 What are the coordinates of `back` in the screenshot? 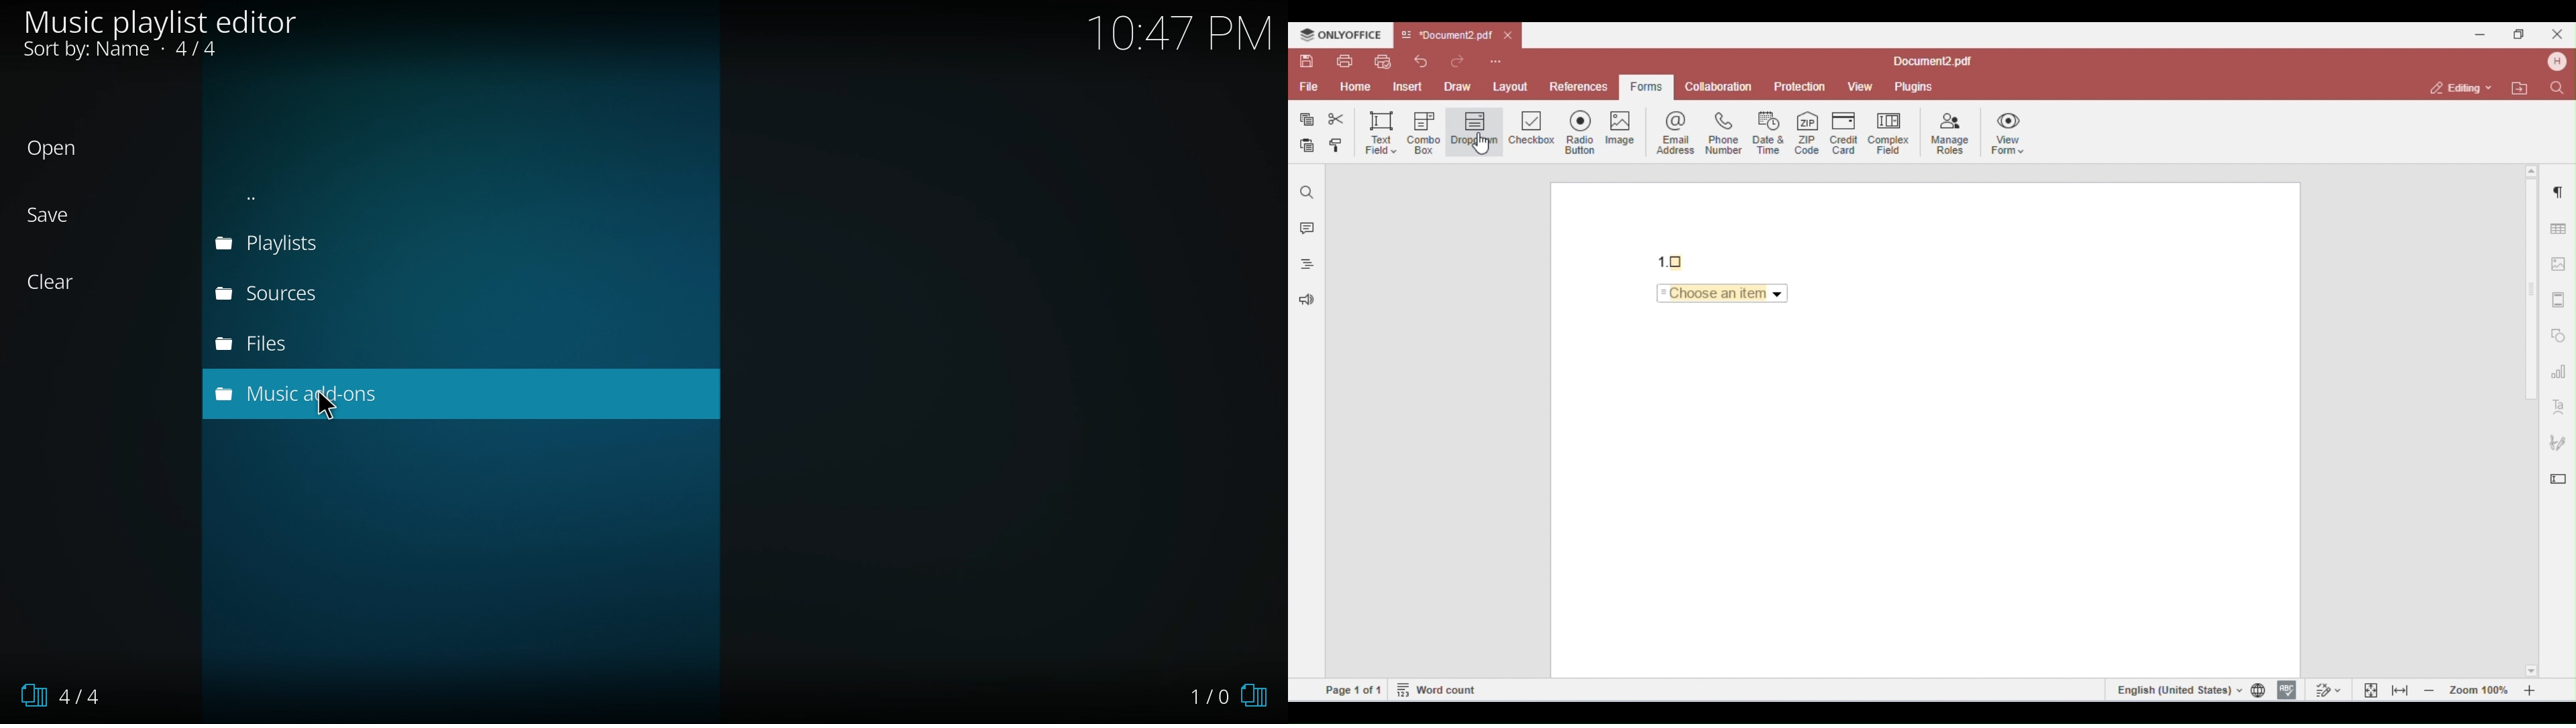 It's located at (291, 196).